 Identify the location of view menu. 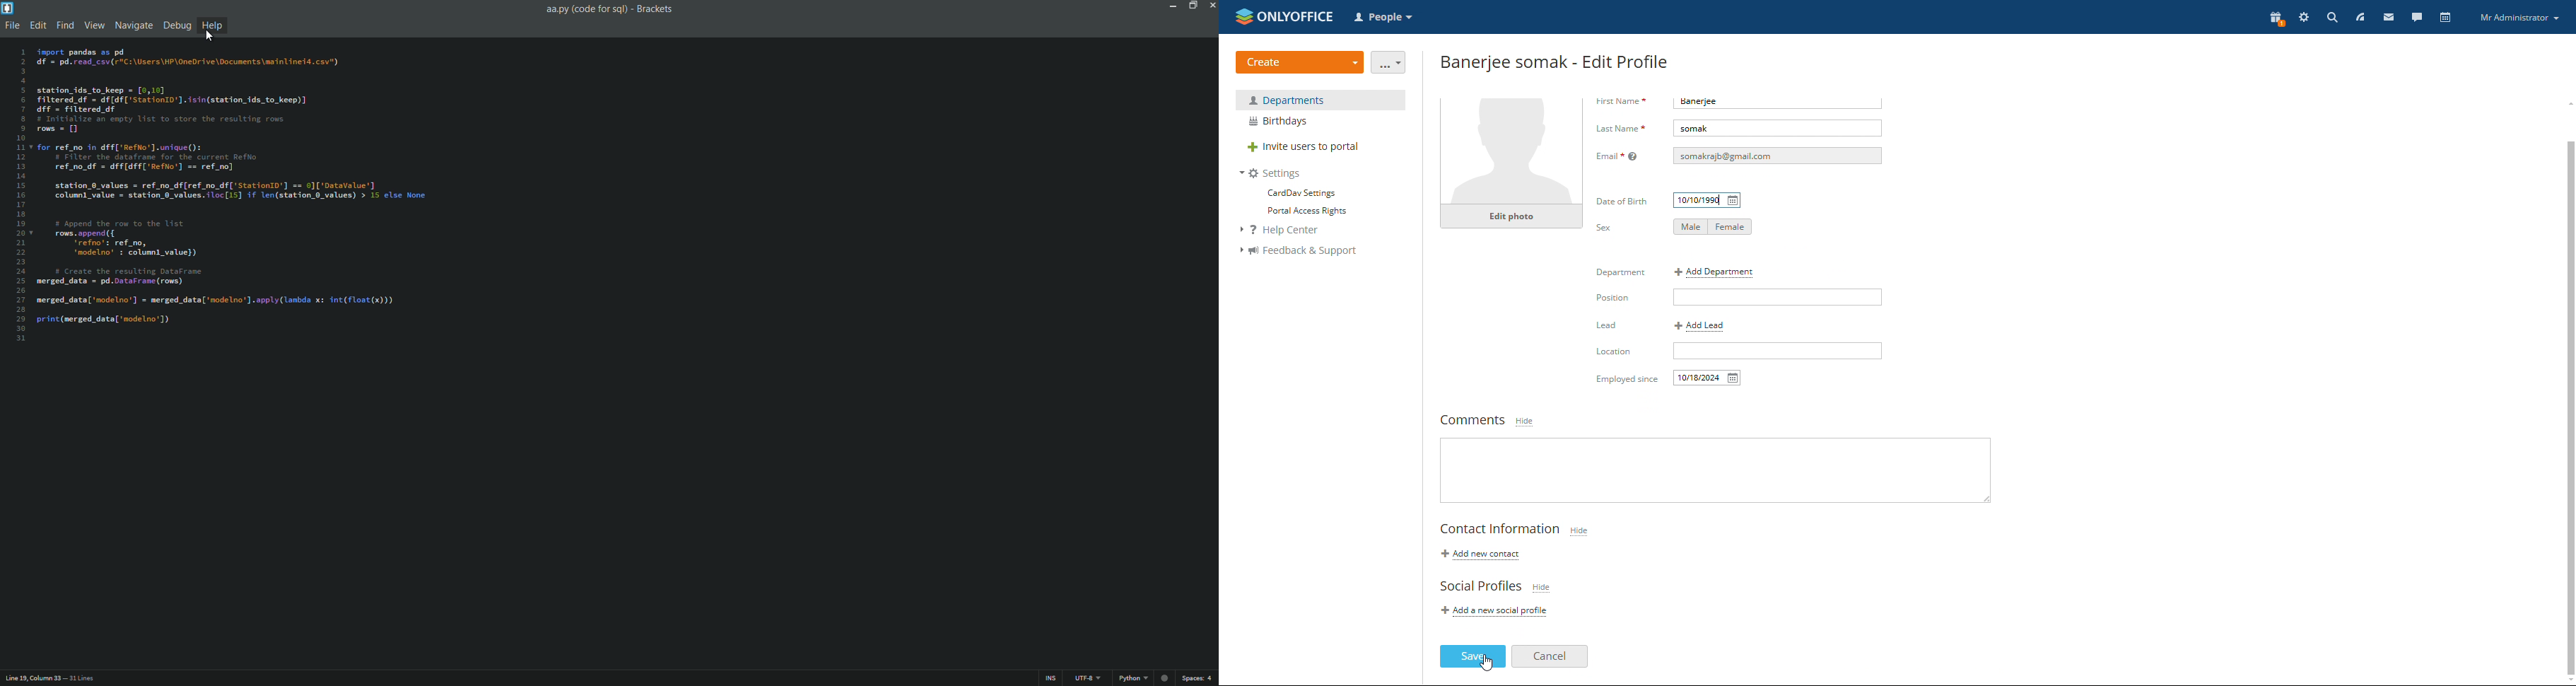
(95, 26).